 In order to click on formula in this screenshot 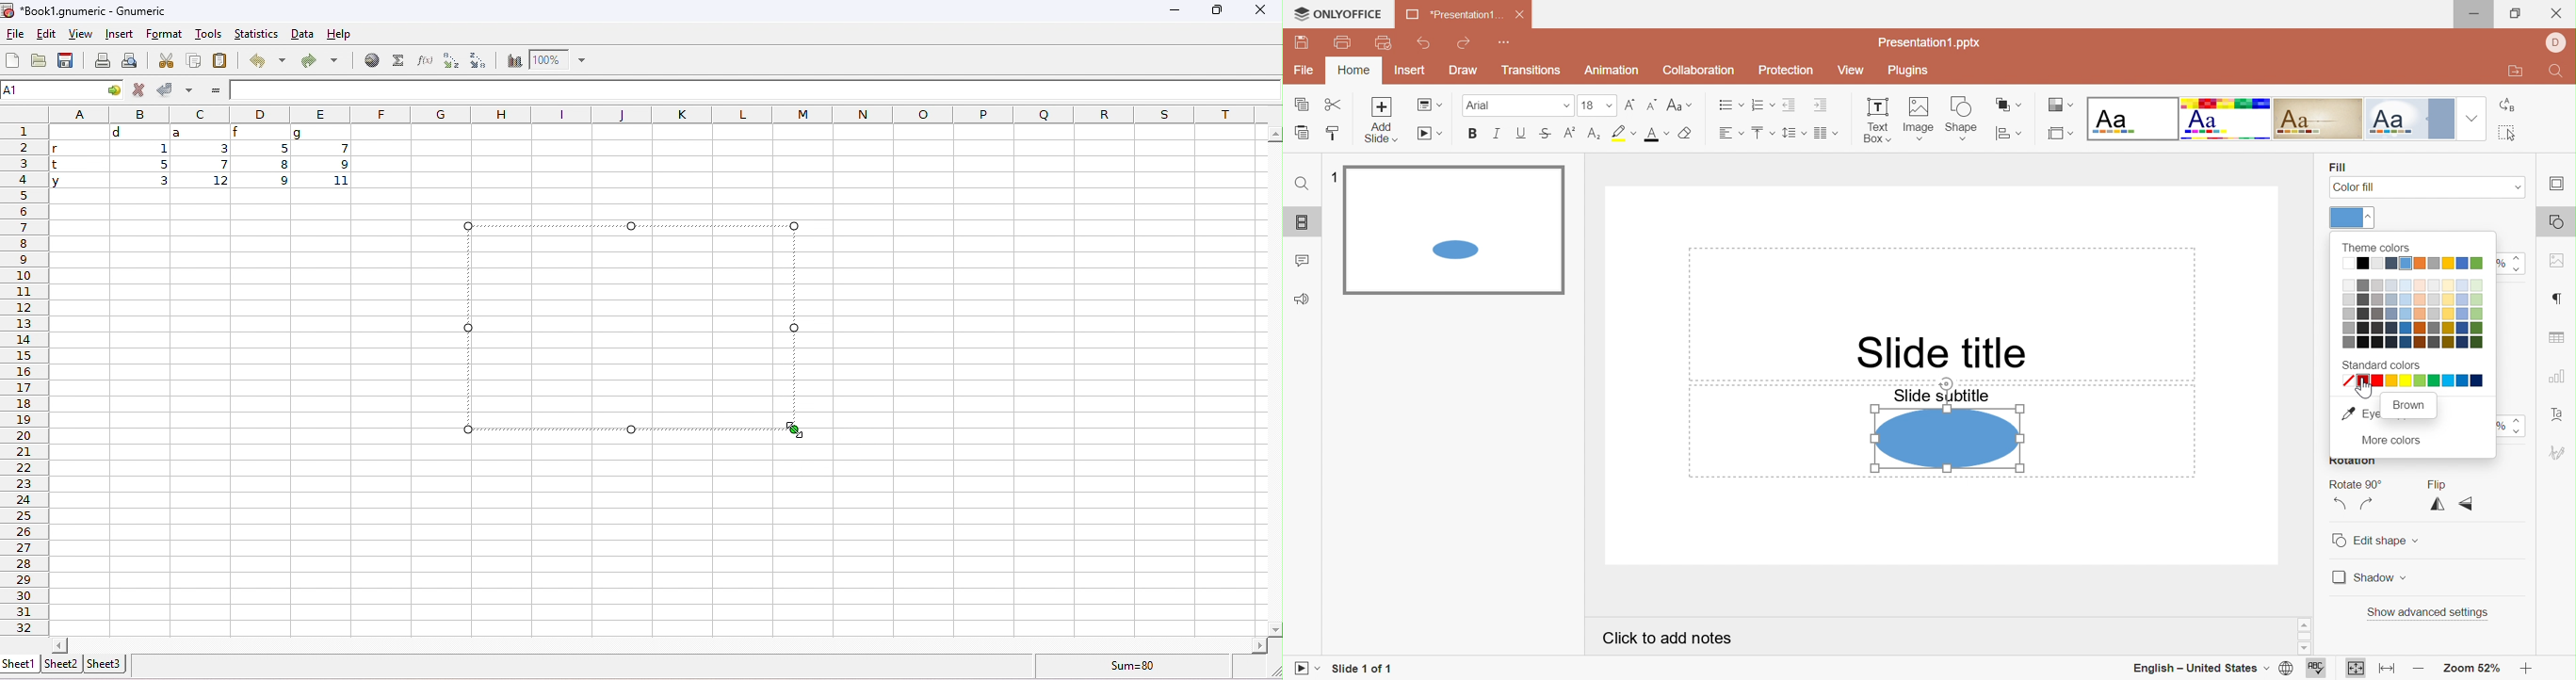, I will do `click(1128, 668)`.